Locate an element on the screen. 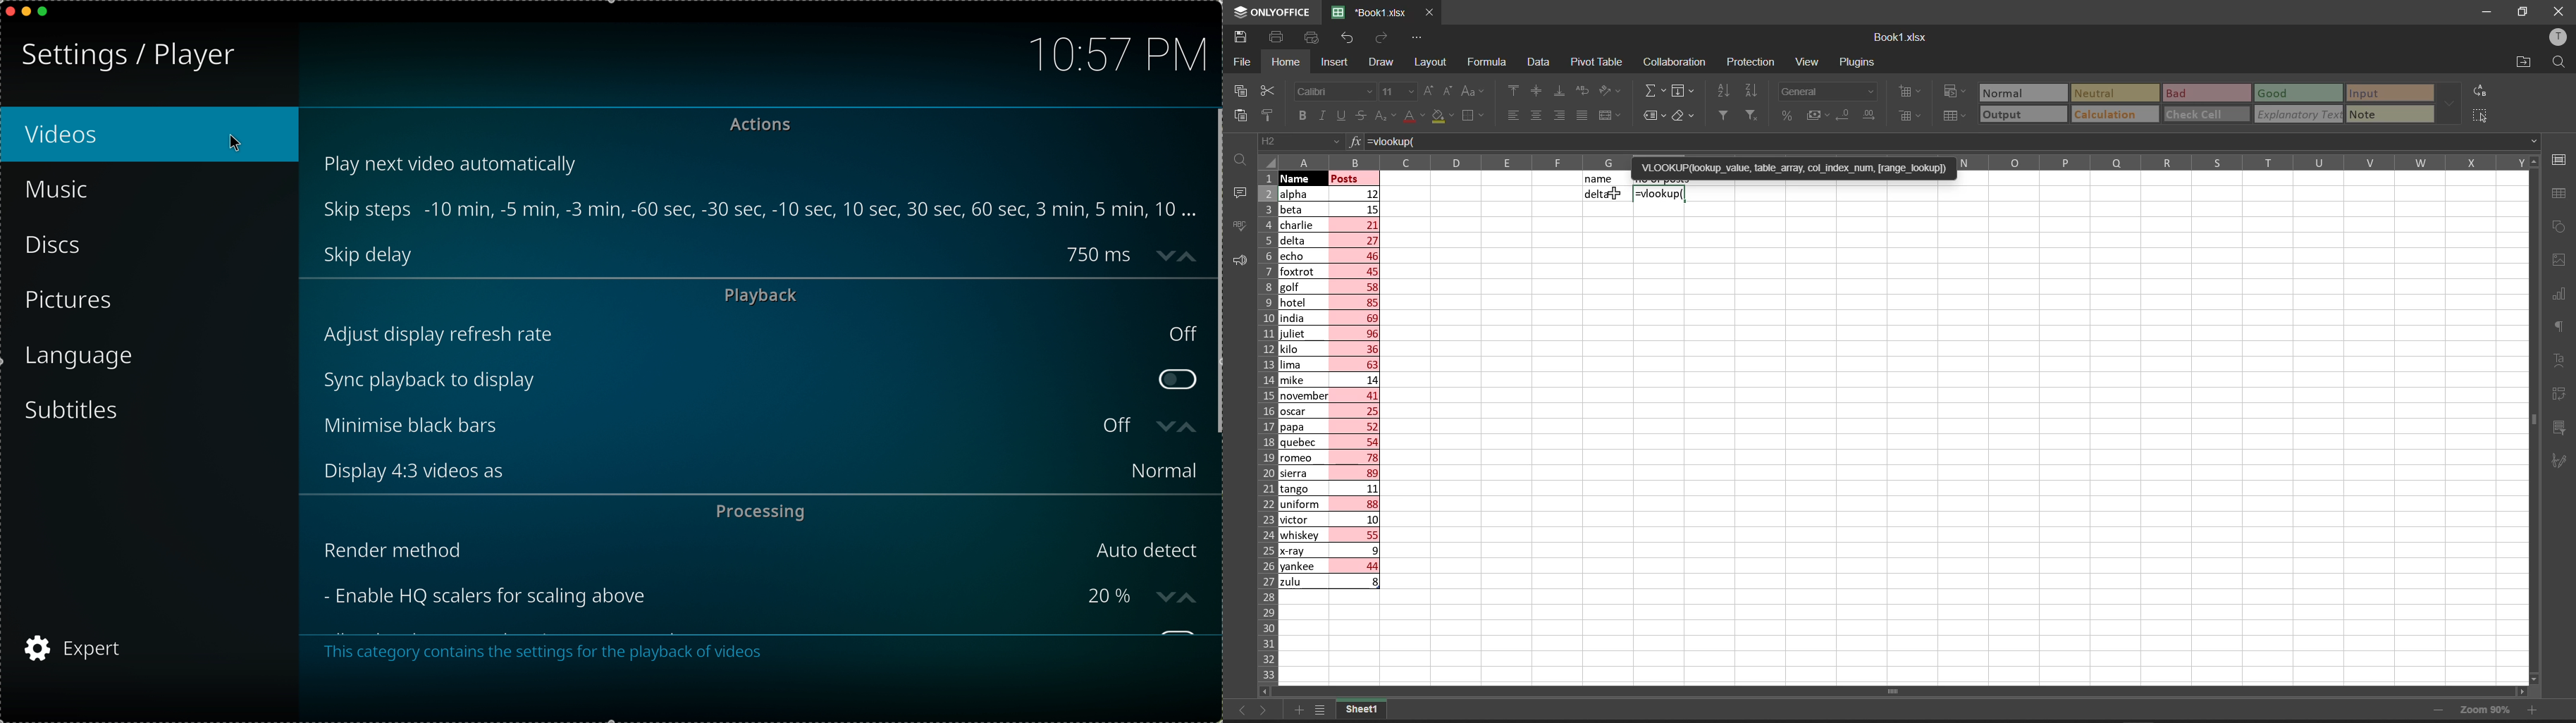 The height and width of the screenshot is (728, 2576). zoom in is located at coordinates (2534, 712).